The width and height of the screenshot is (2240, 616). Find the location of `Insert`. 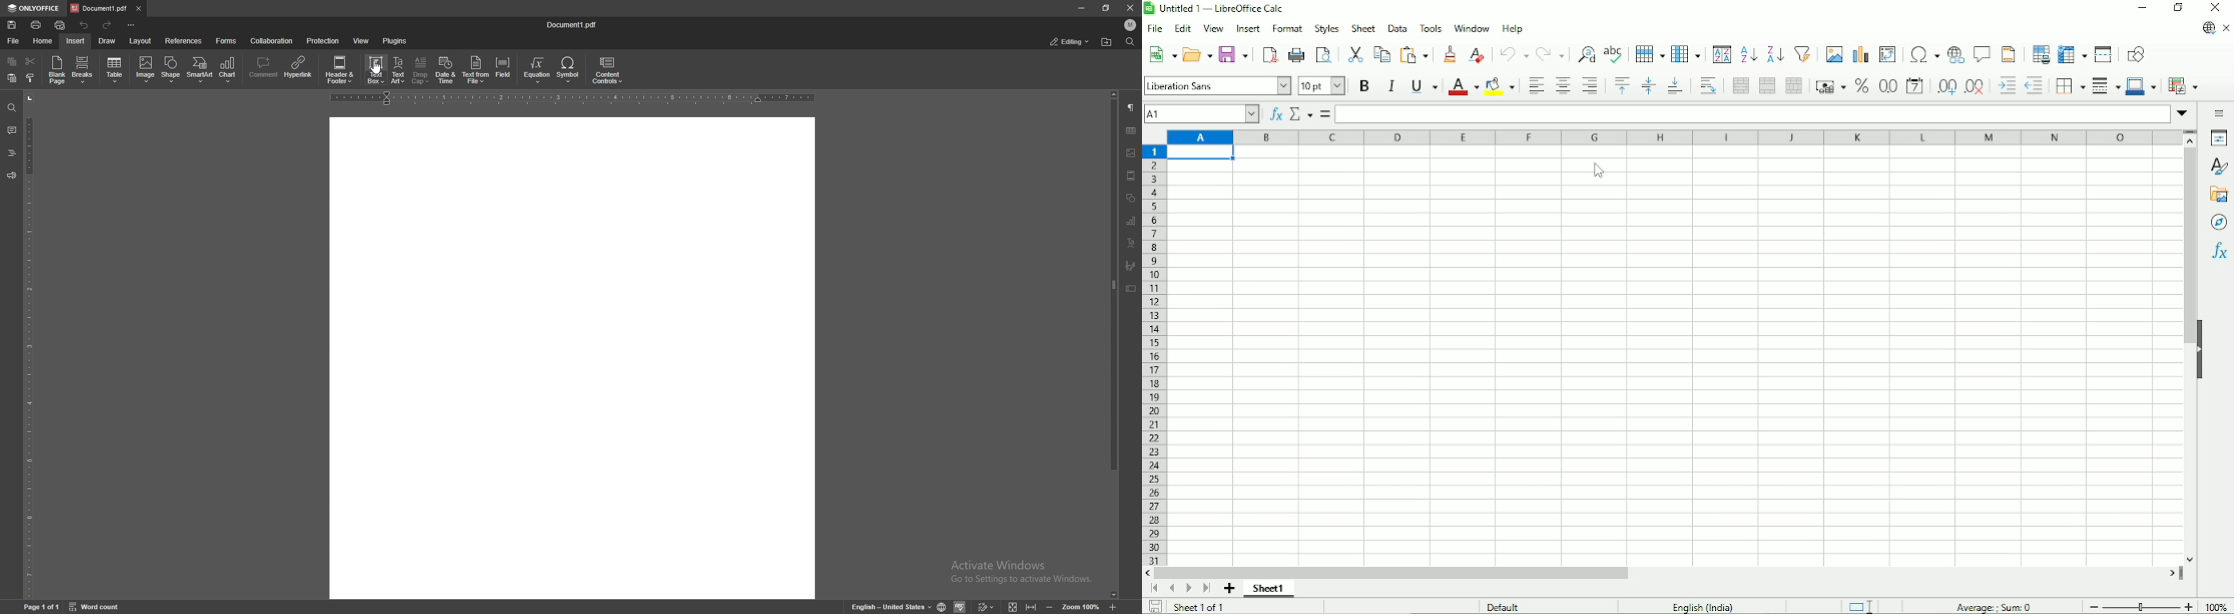

Insert is located at coordinates (1246, 28).